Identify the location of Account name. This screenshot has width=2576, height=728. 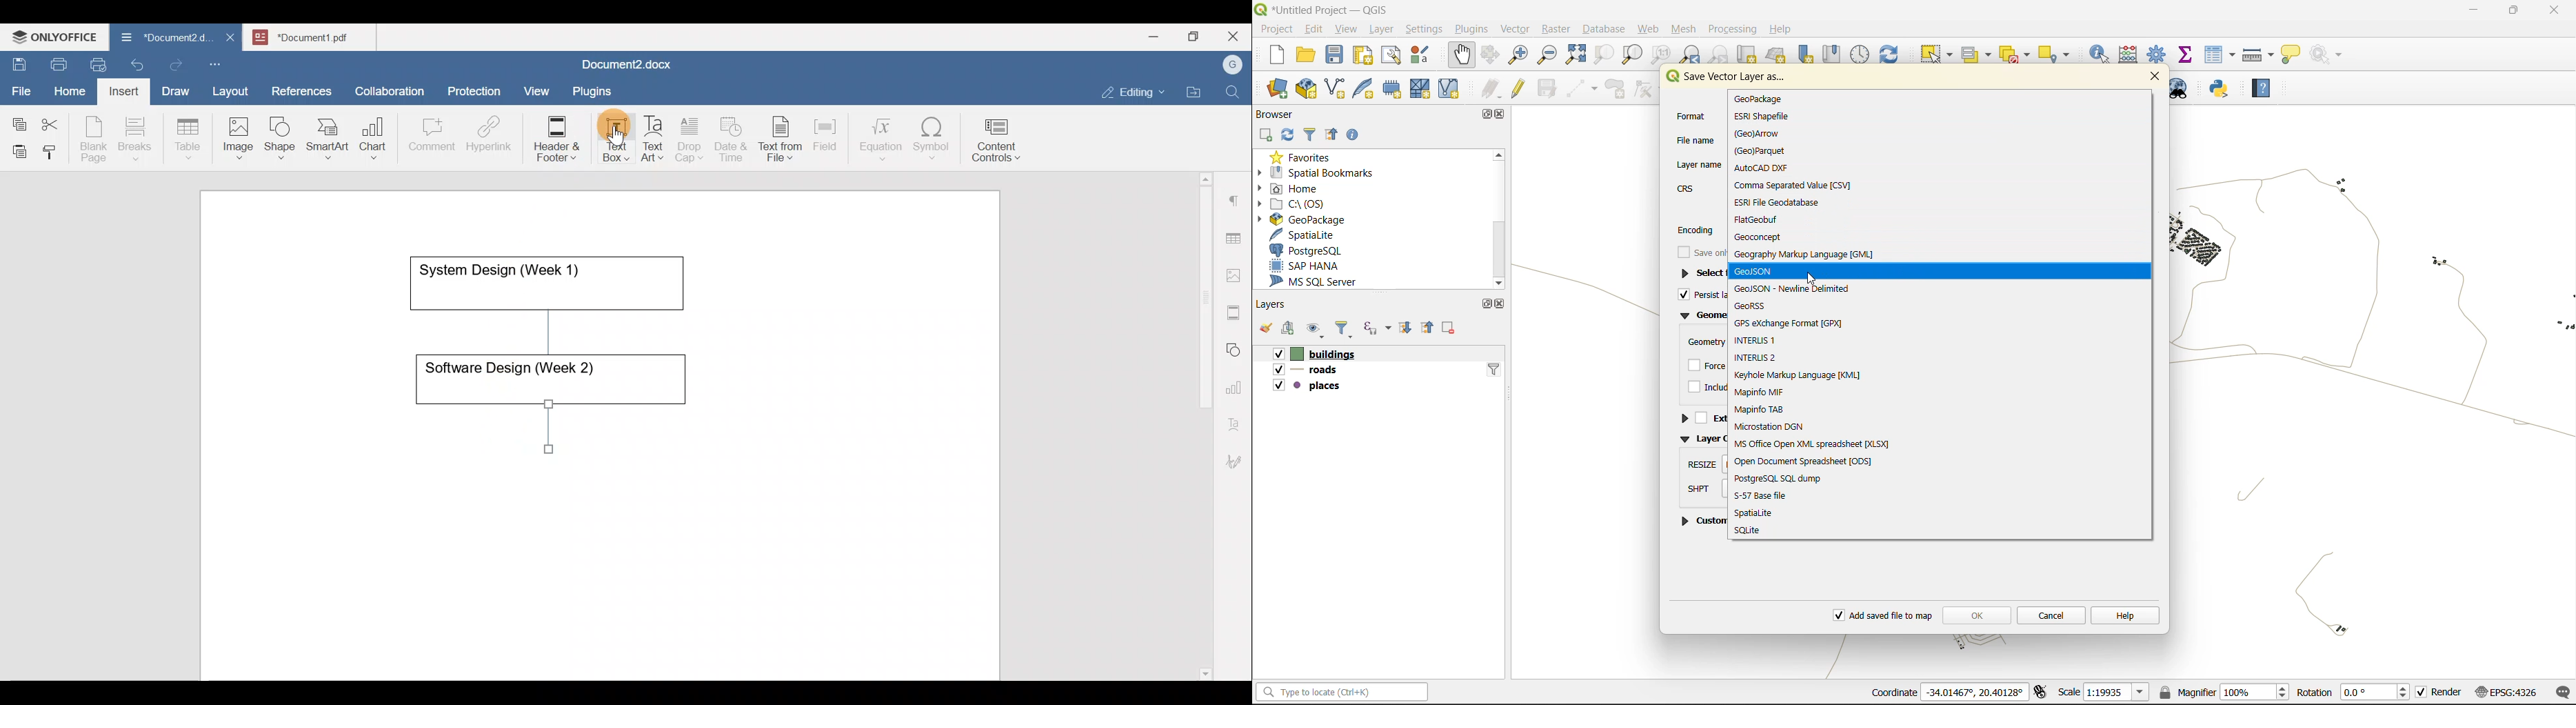
(1230, 65).